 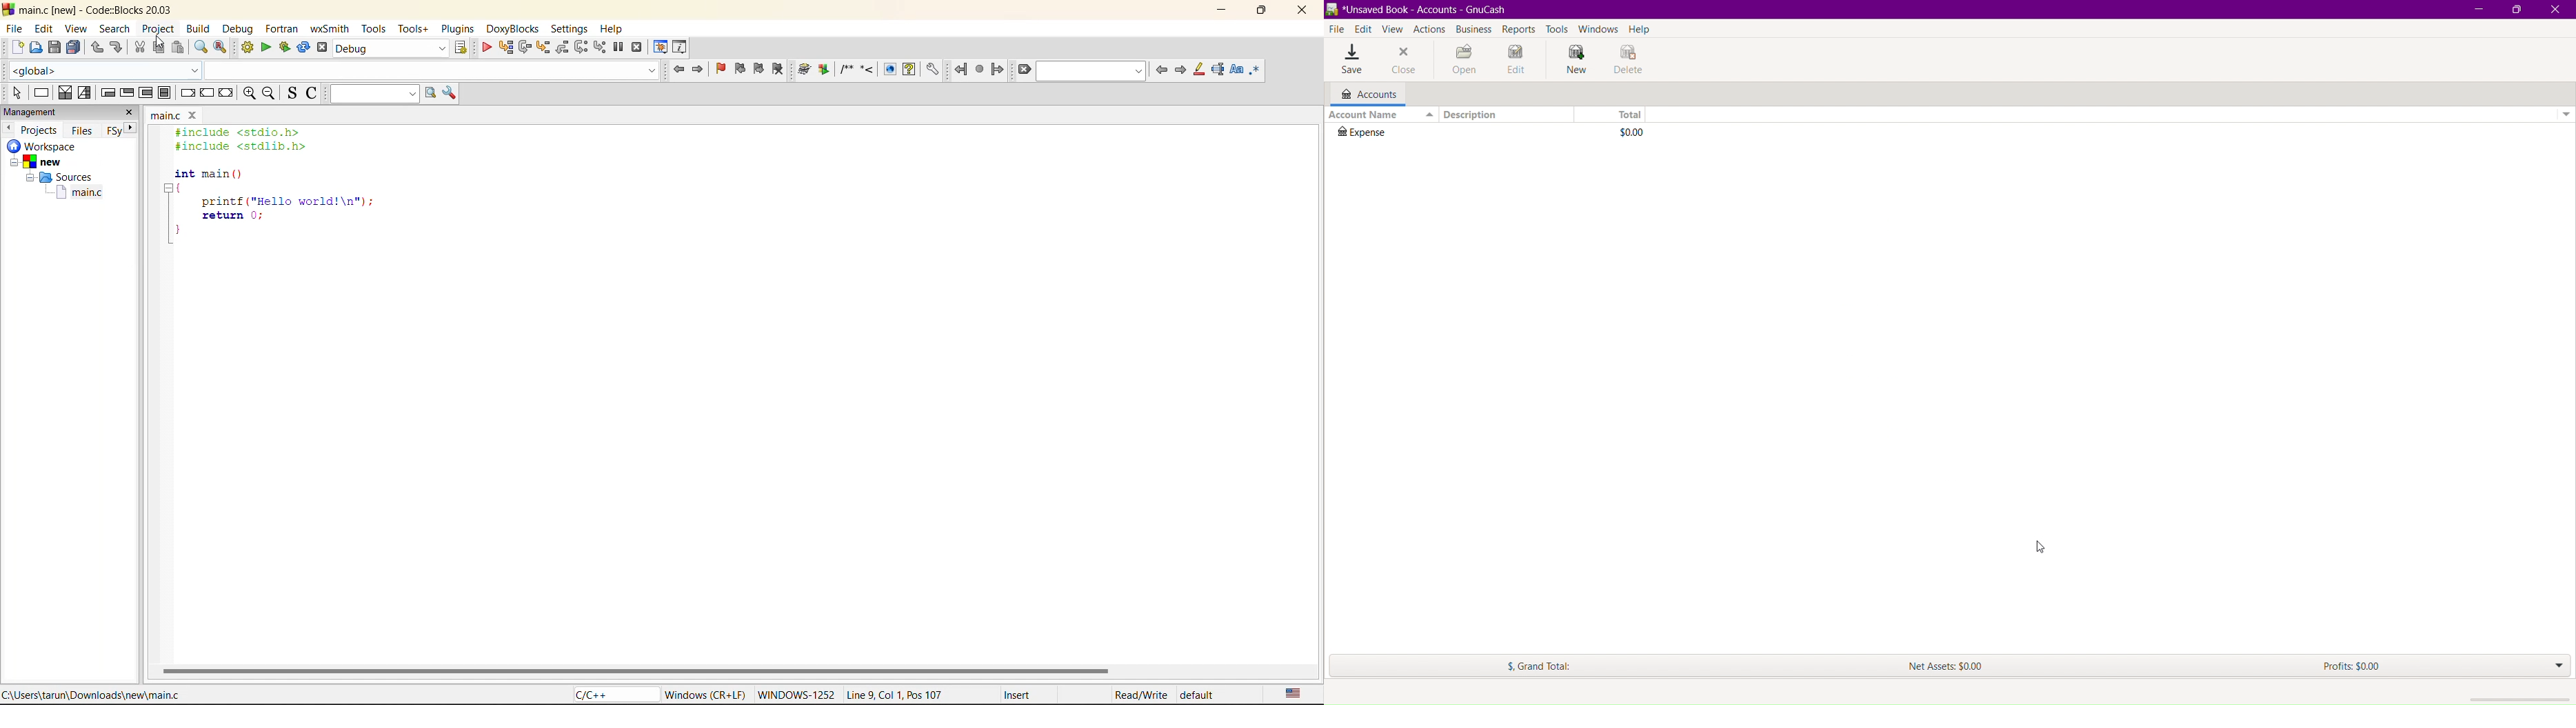 I want to click on Close, so click(x=1409, y=61).